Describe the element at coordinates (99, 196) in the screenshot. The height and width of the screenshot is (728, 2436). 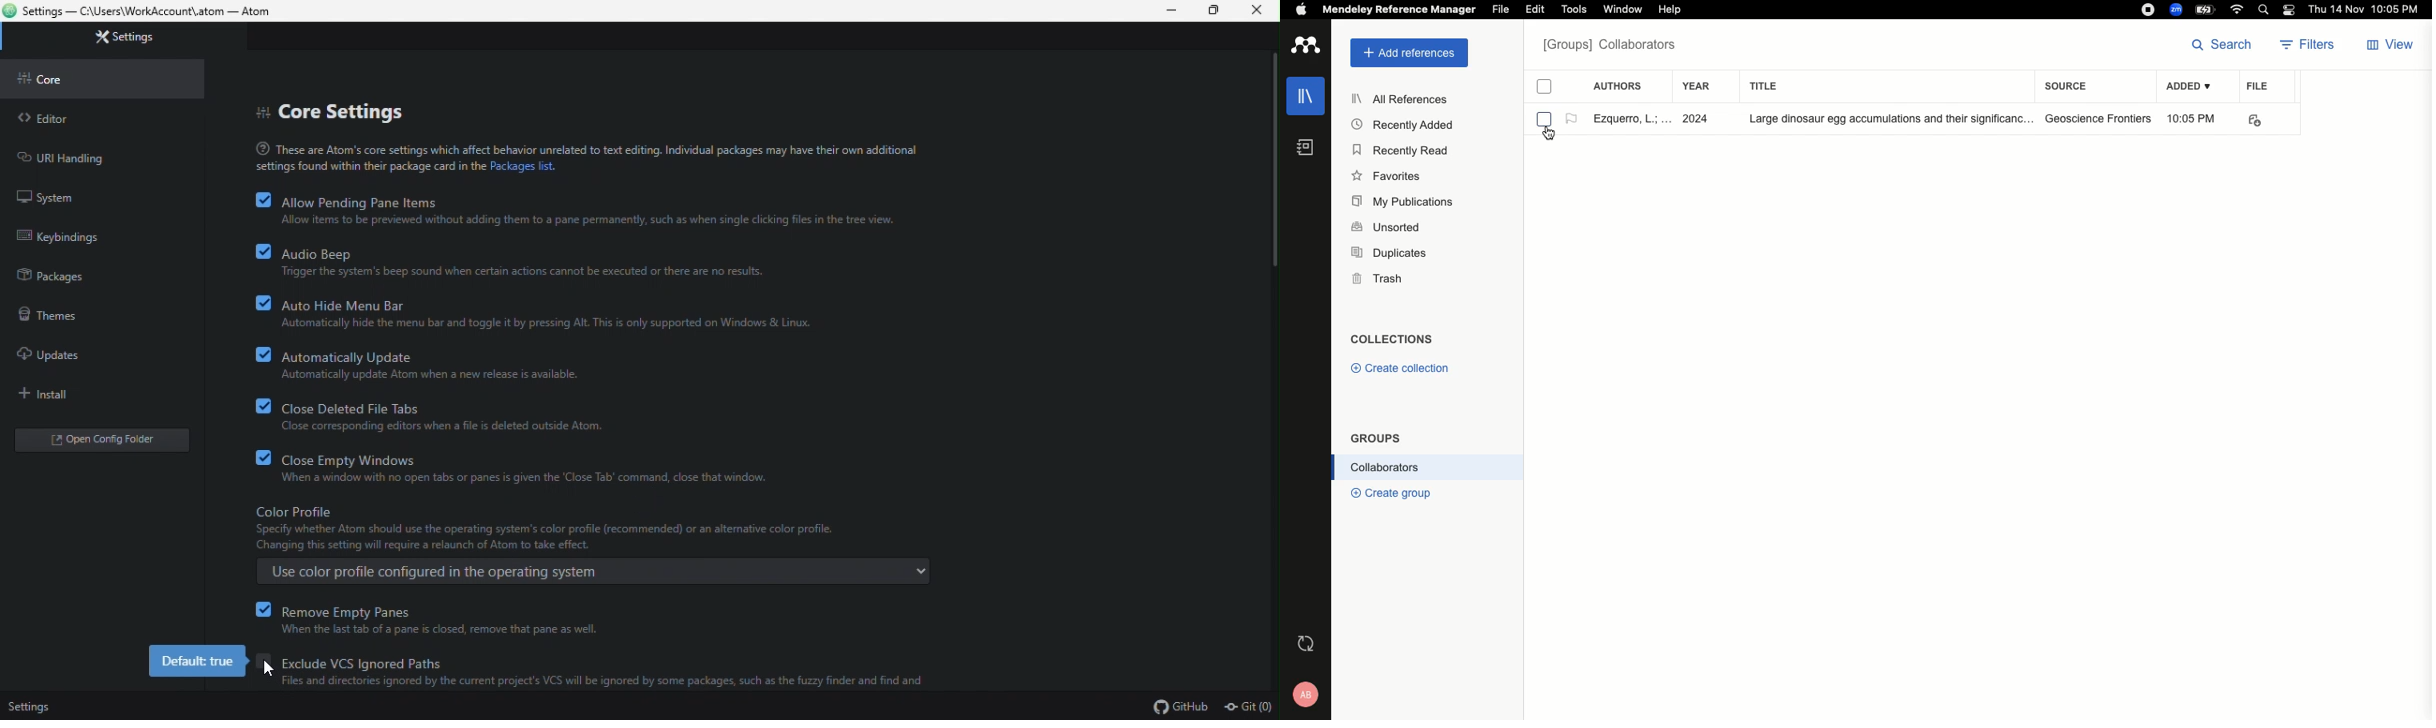
I see `System` at that location.